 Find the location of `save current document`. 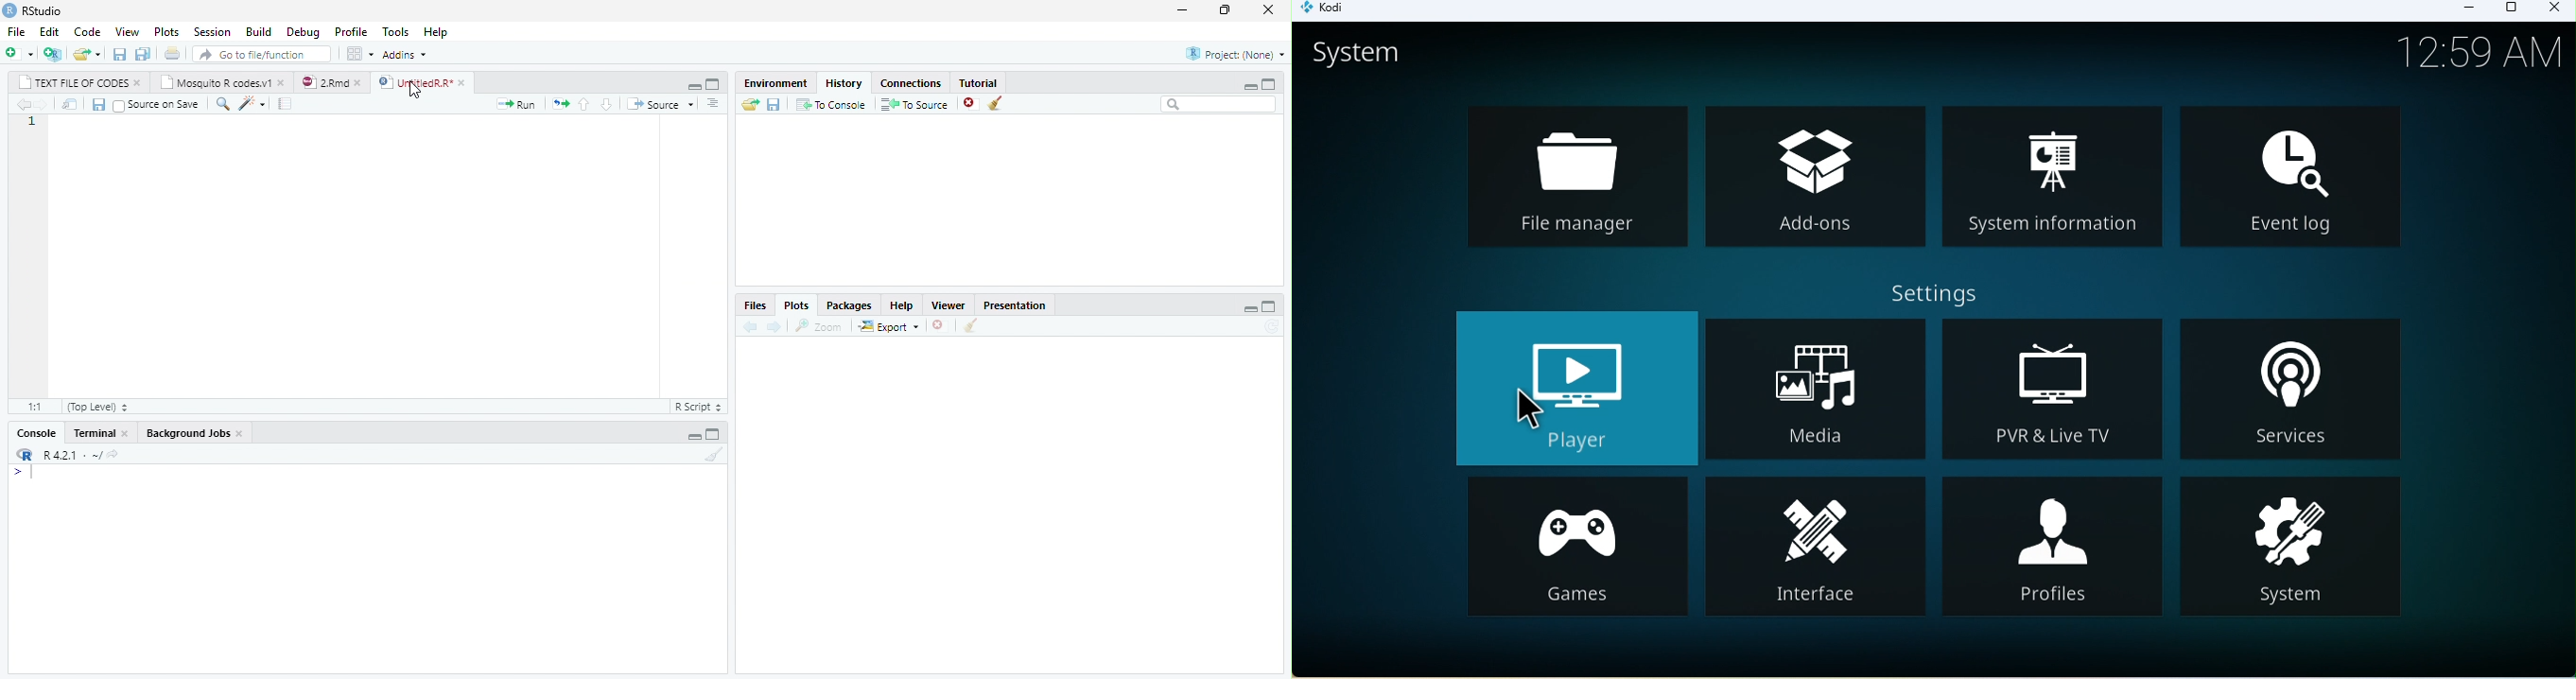

save current document is located at coordinates (119, 54).